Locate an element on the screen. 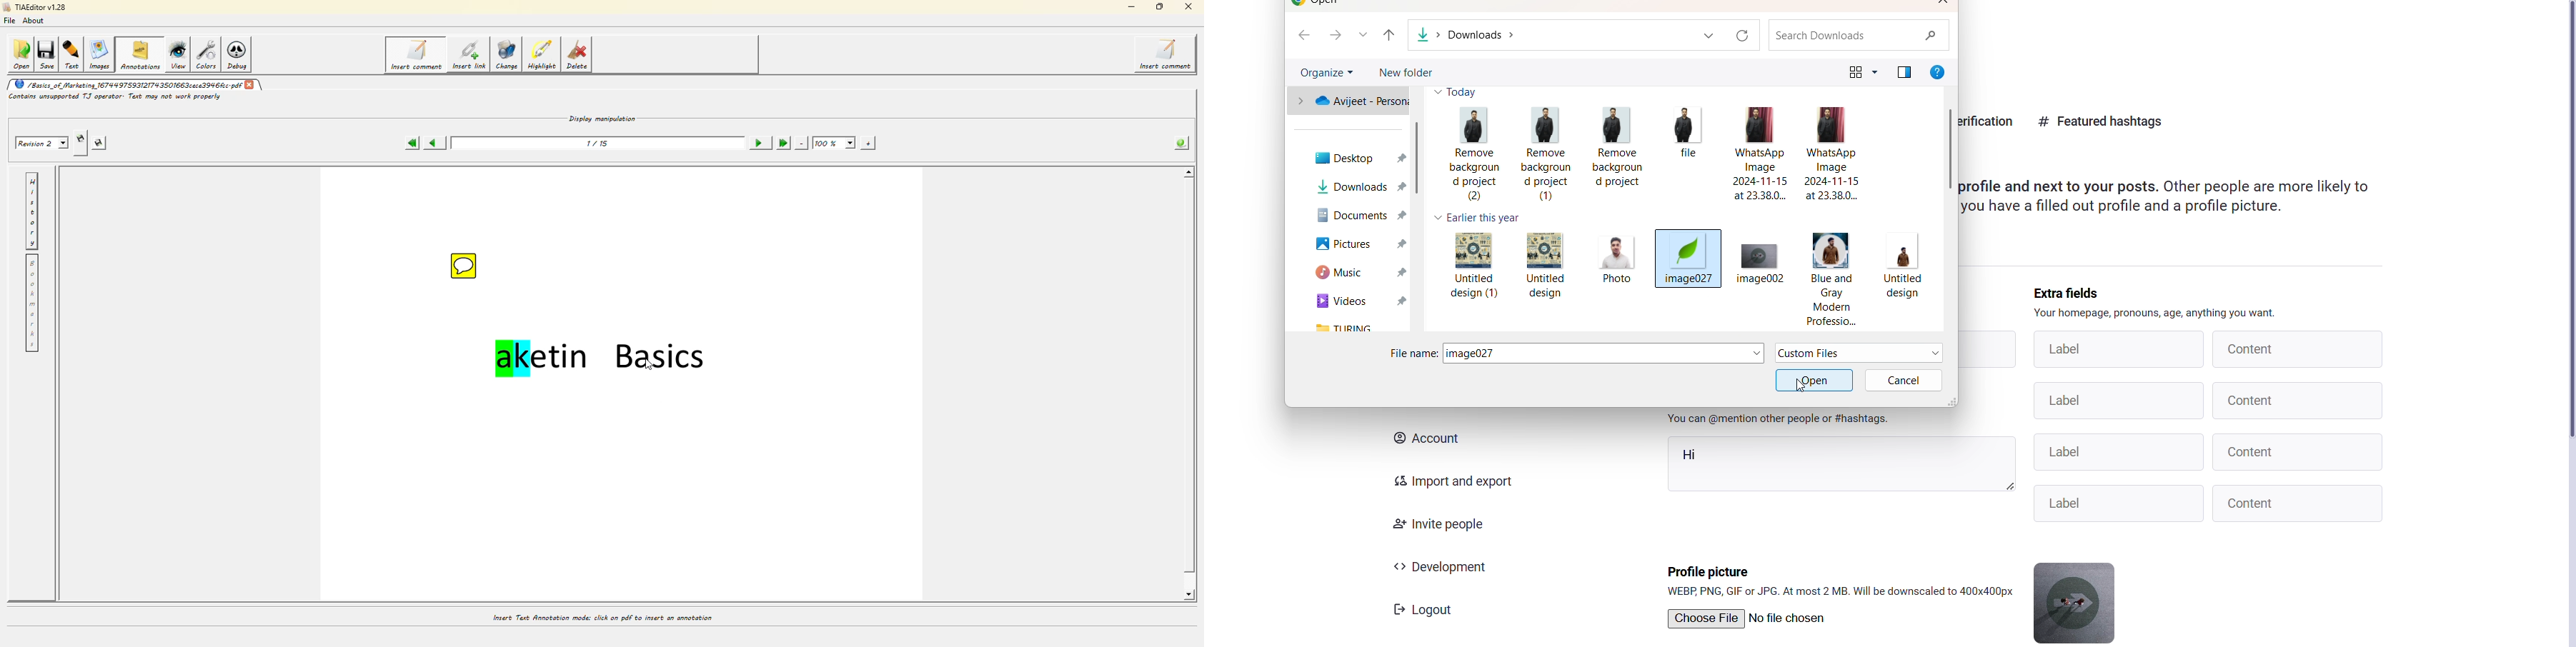 This screenshot has width=2576, height=672. next is located at coordinates (1333, 35).